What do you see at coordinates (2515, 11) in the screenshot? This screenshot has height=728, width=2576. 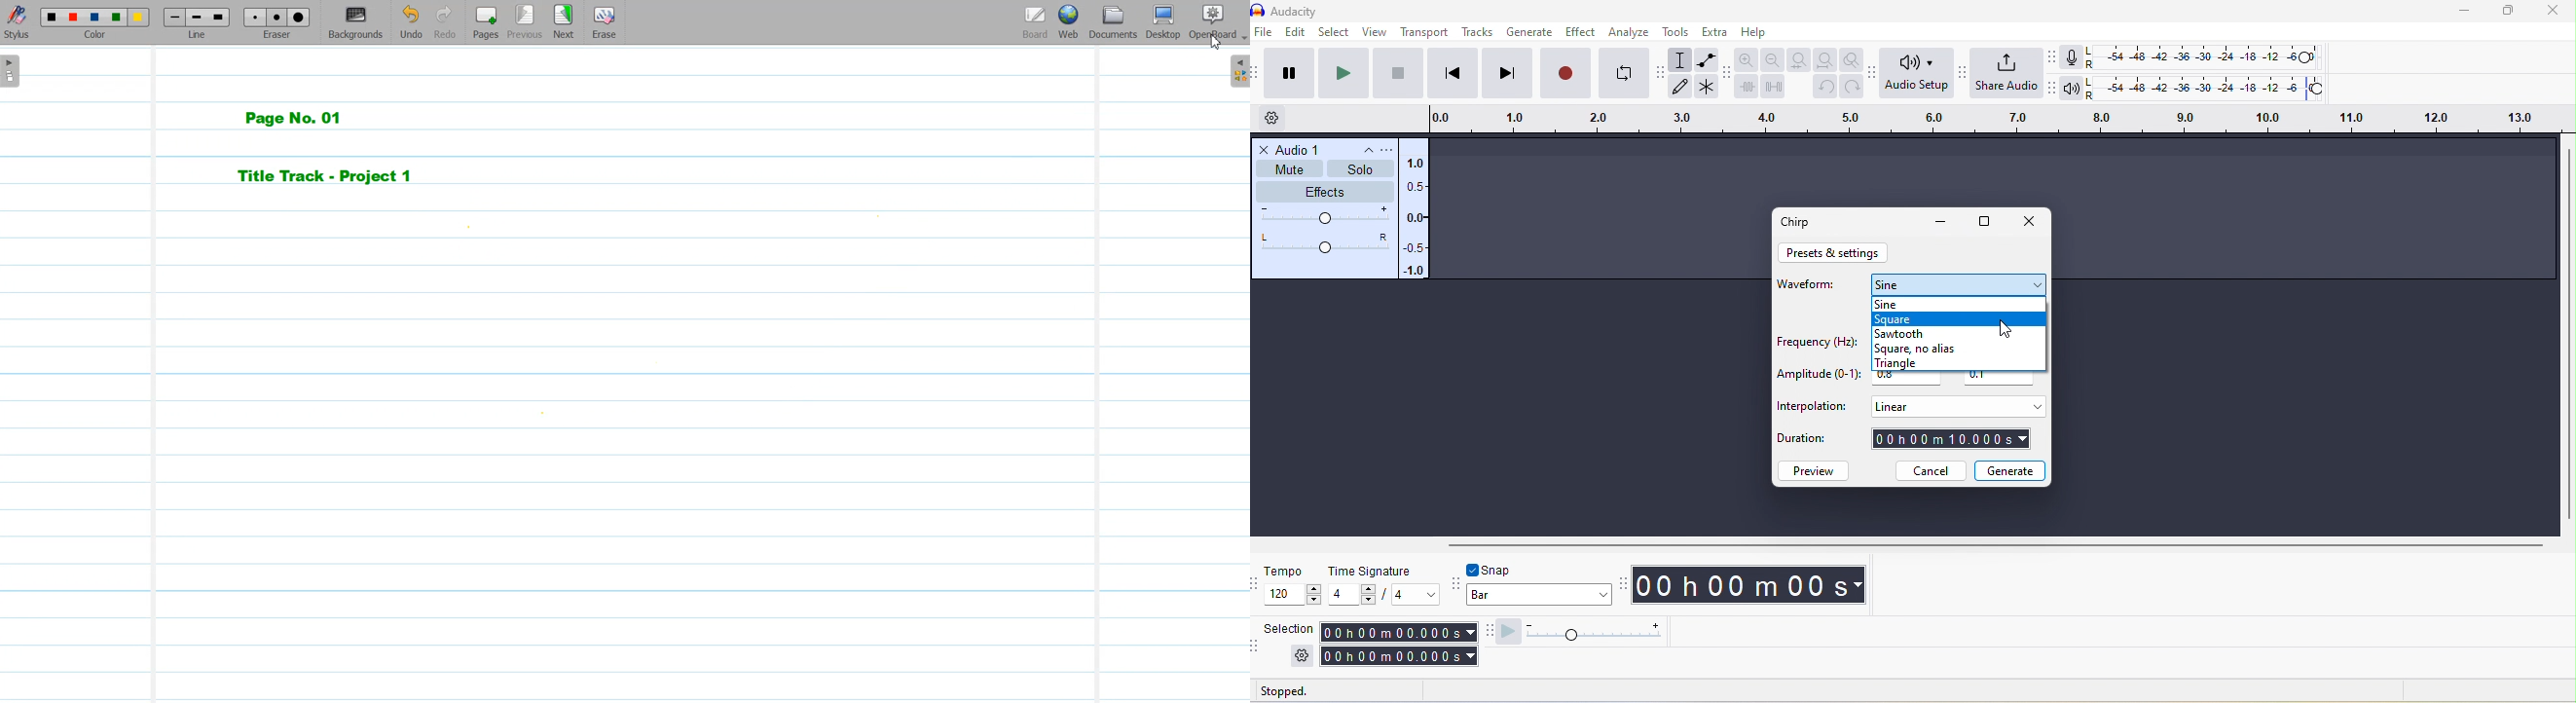 I see `maximize` at bounding box center [2515, 11].